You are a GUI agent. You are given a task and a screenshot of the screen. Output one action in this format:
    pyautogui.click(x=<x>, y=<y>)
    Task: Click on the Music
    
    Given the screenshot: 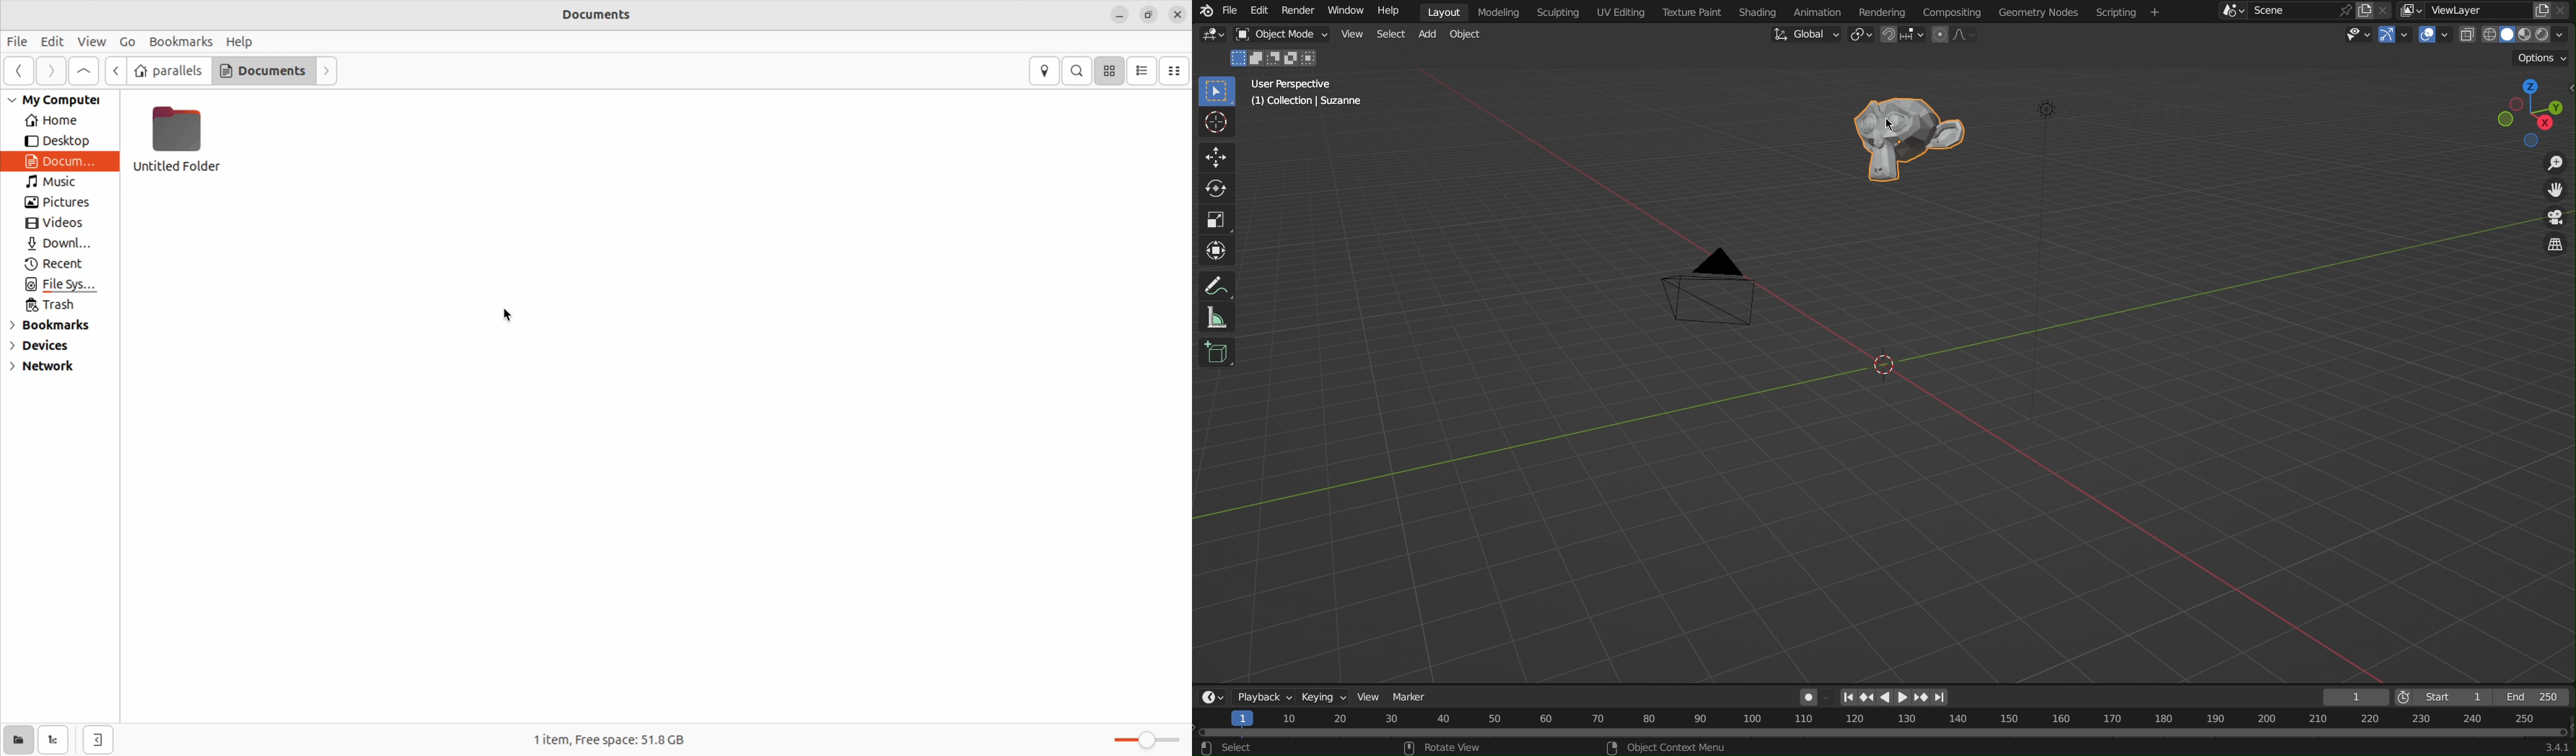 What is the action you would take?
    pyautogui.click(x=64, y=183)
    